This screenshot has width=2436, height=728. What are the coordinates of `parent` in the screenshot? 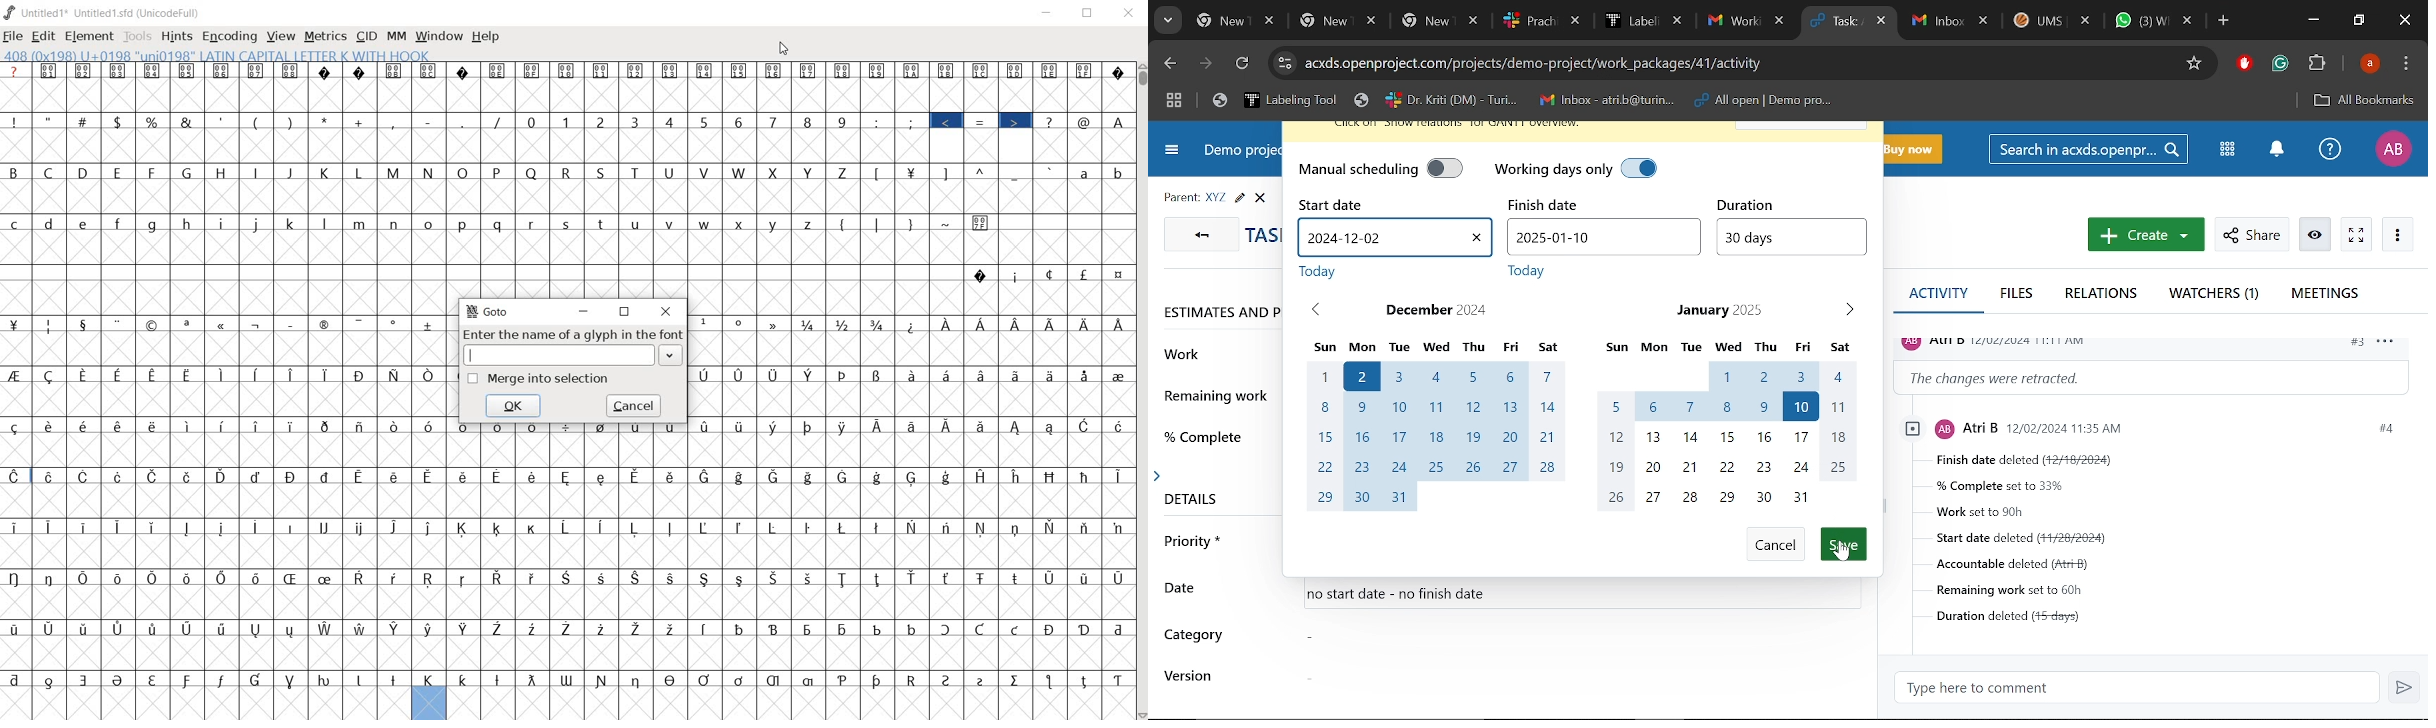 It's located at (1181, 198).